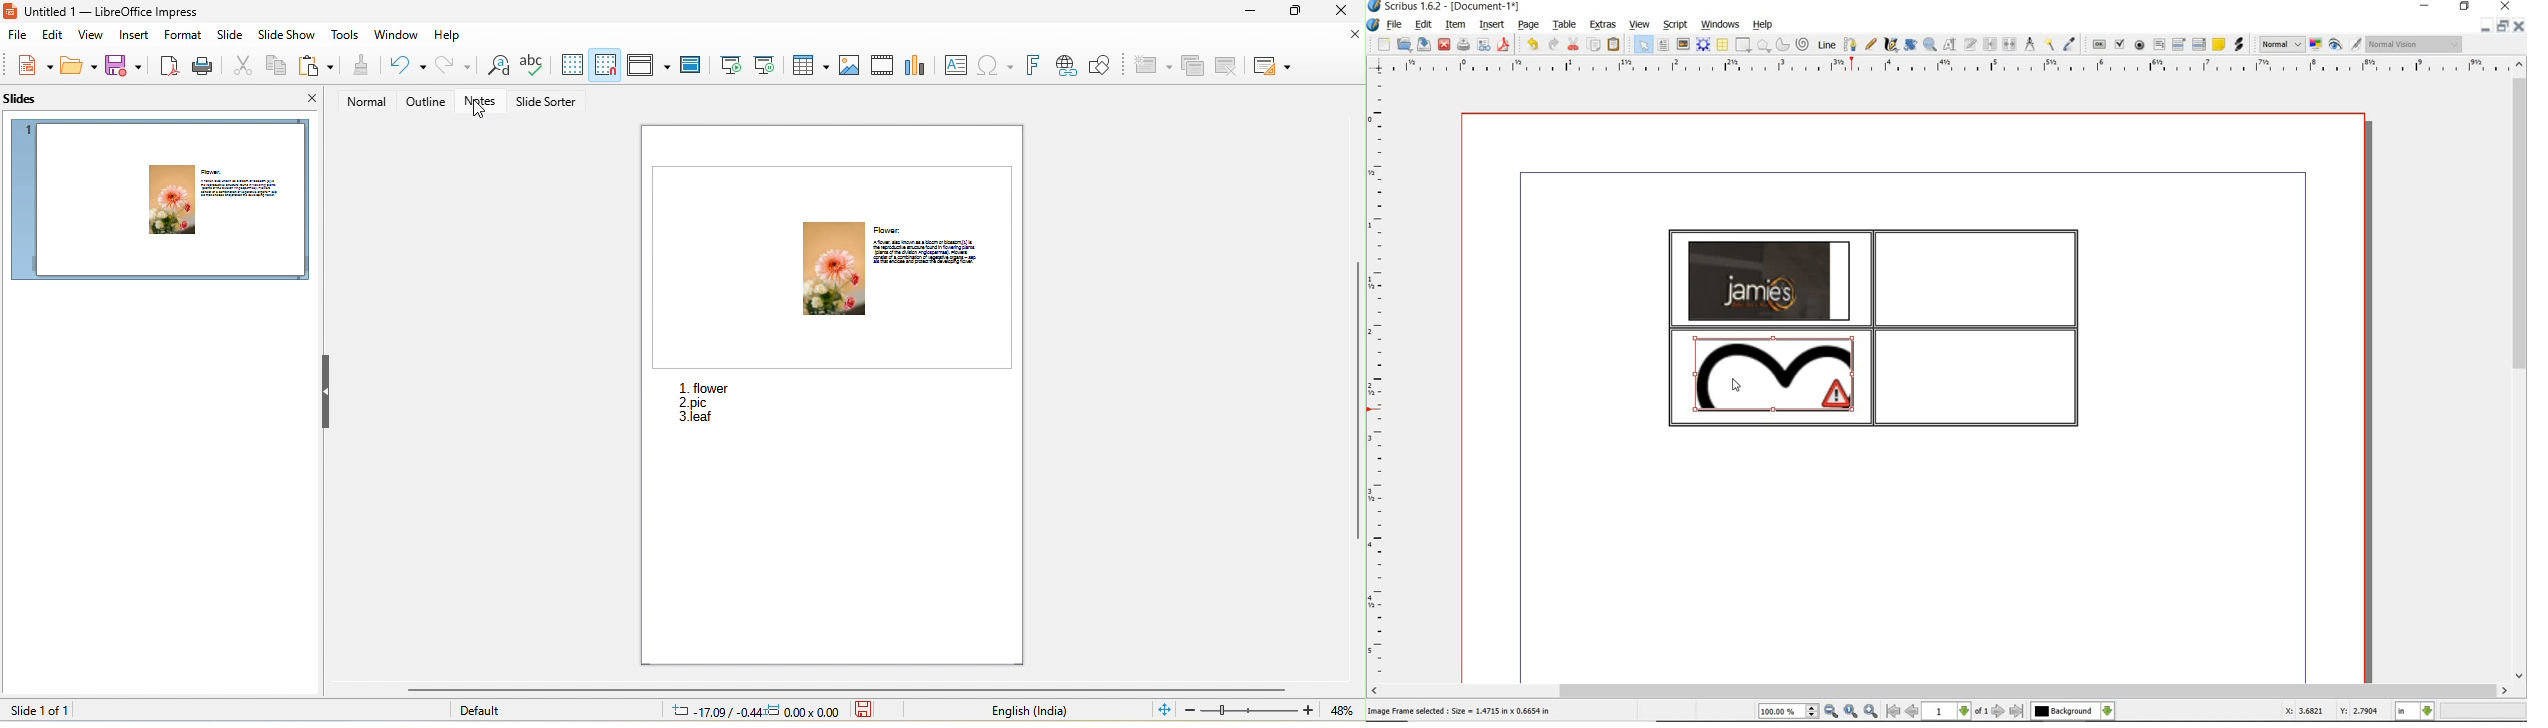 This screenshot has height=728, width=2548. I want to click on open, so click(79, 65).